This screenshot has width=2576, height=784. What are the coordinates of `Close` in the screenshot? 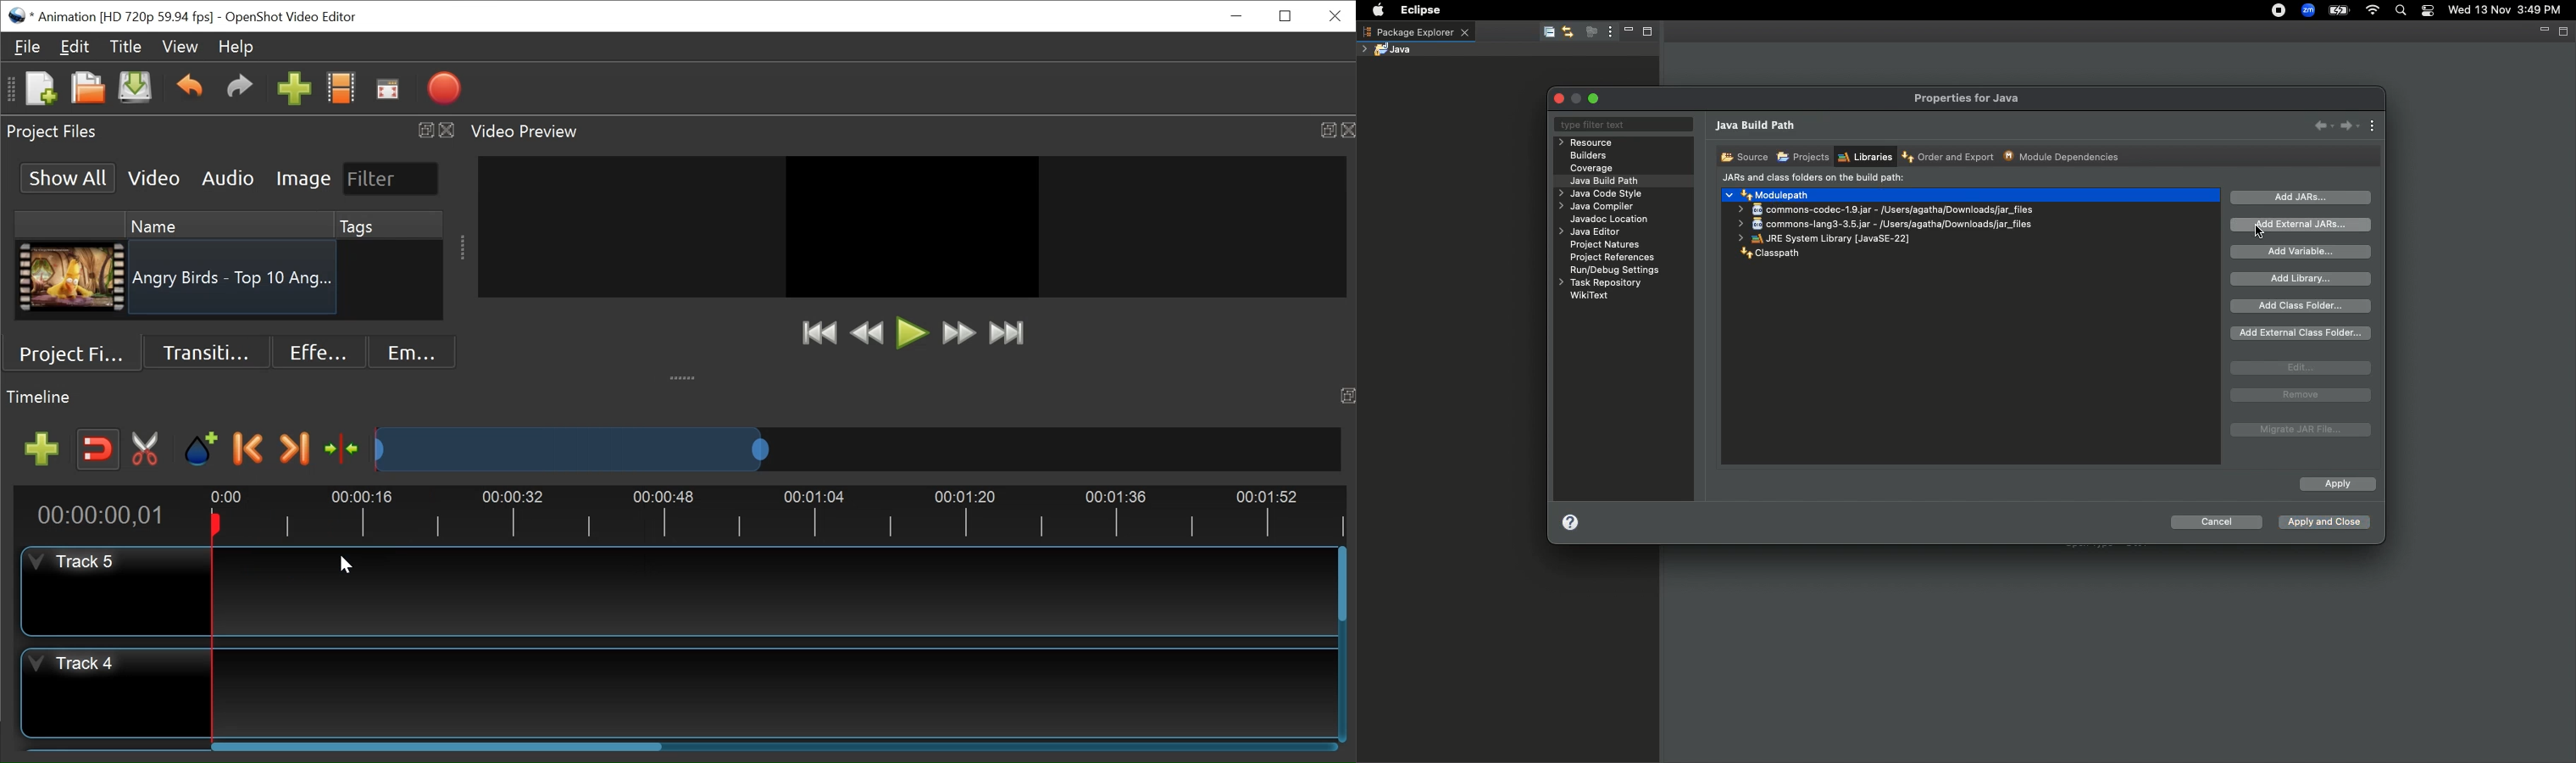 It's located at (1347, 130).